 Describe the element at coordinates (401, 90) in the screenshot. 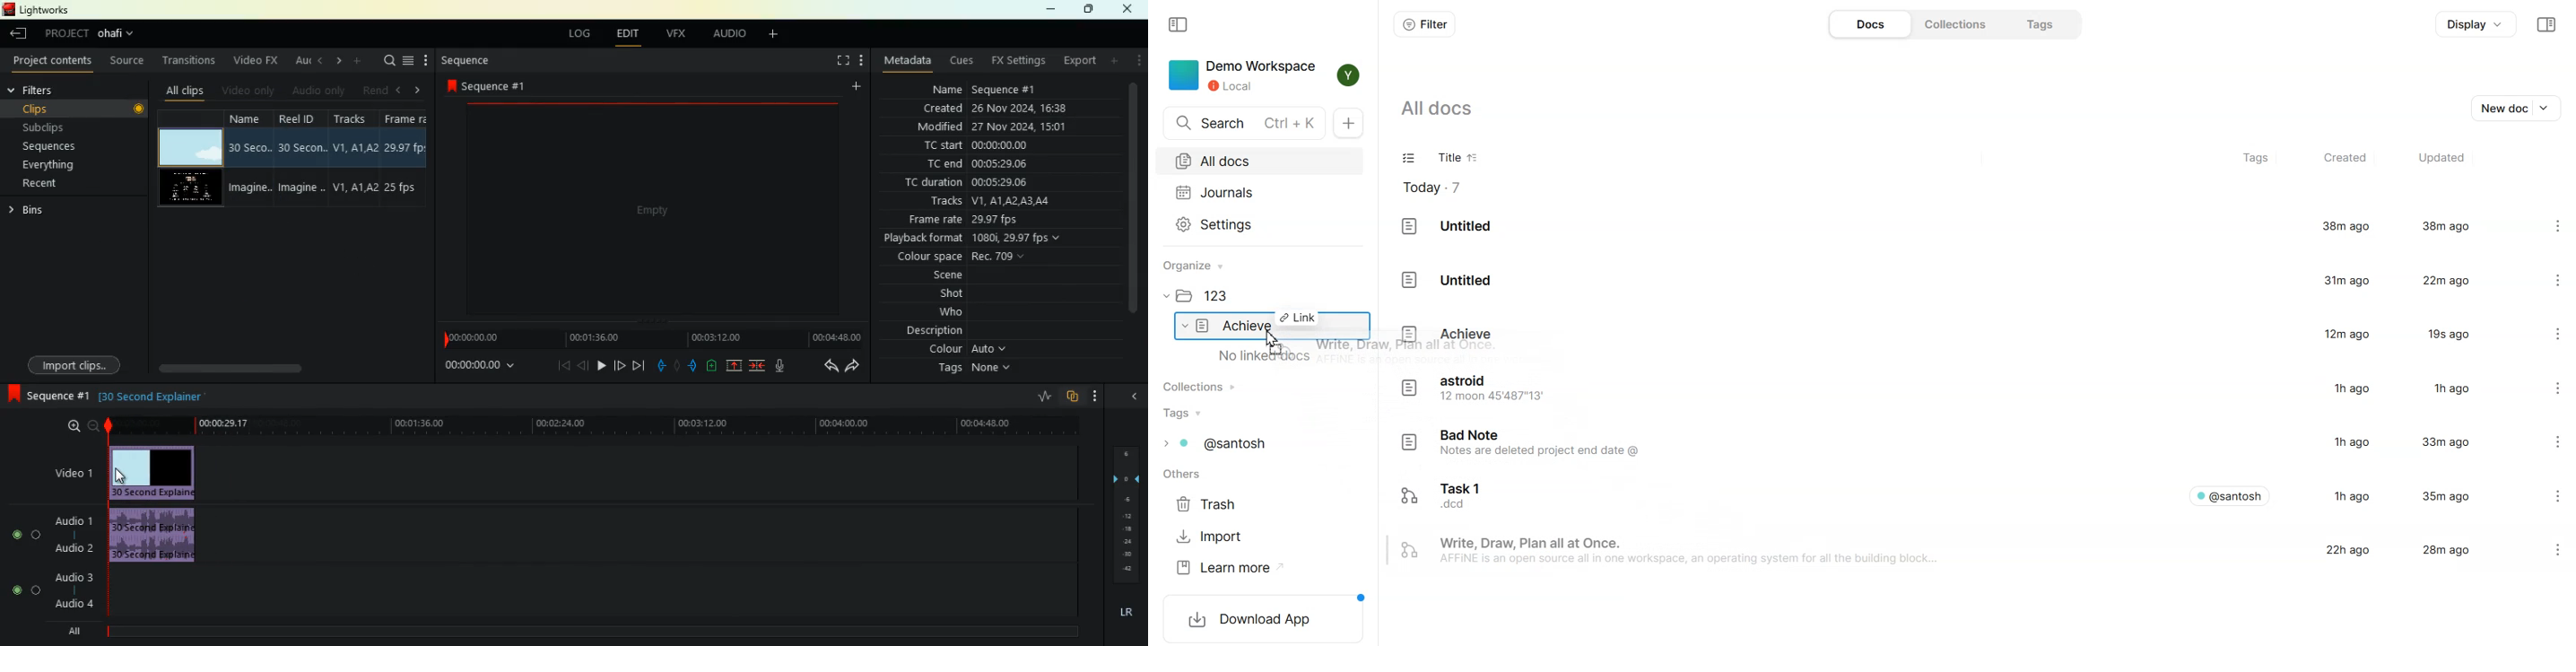

I see `left` at that location.